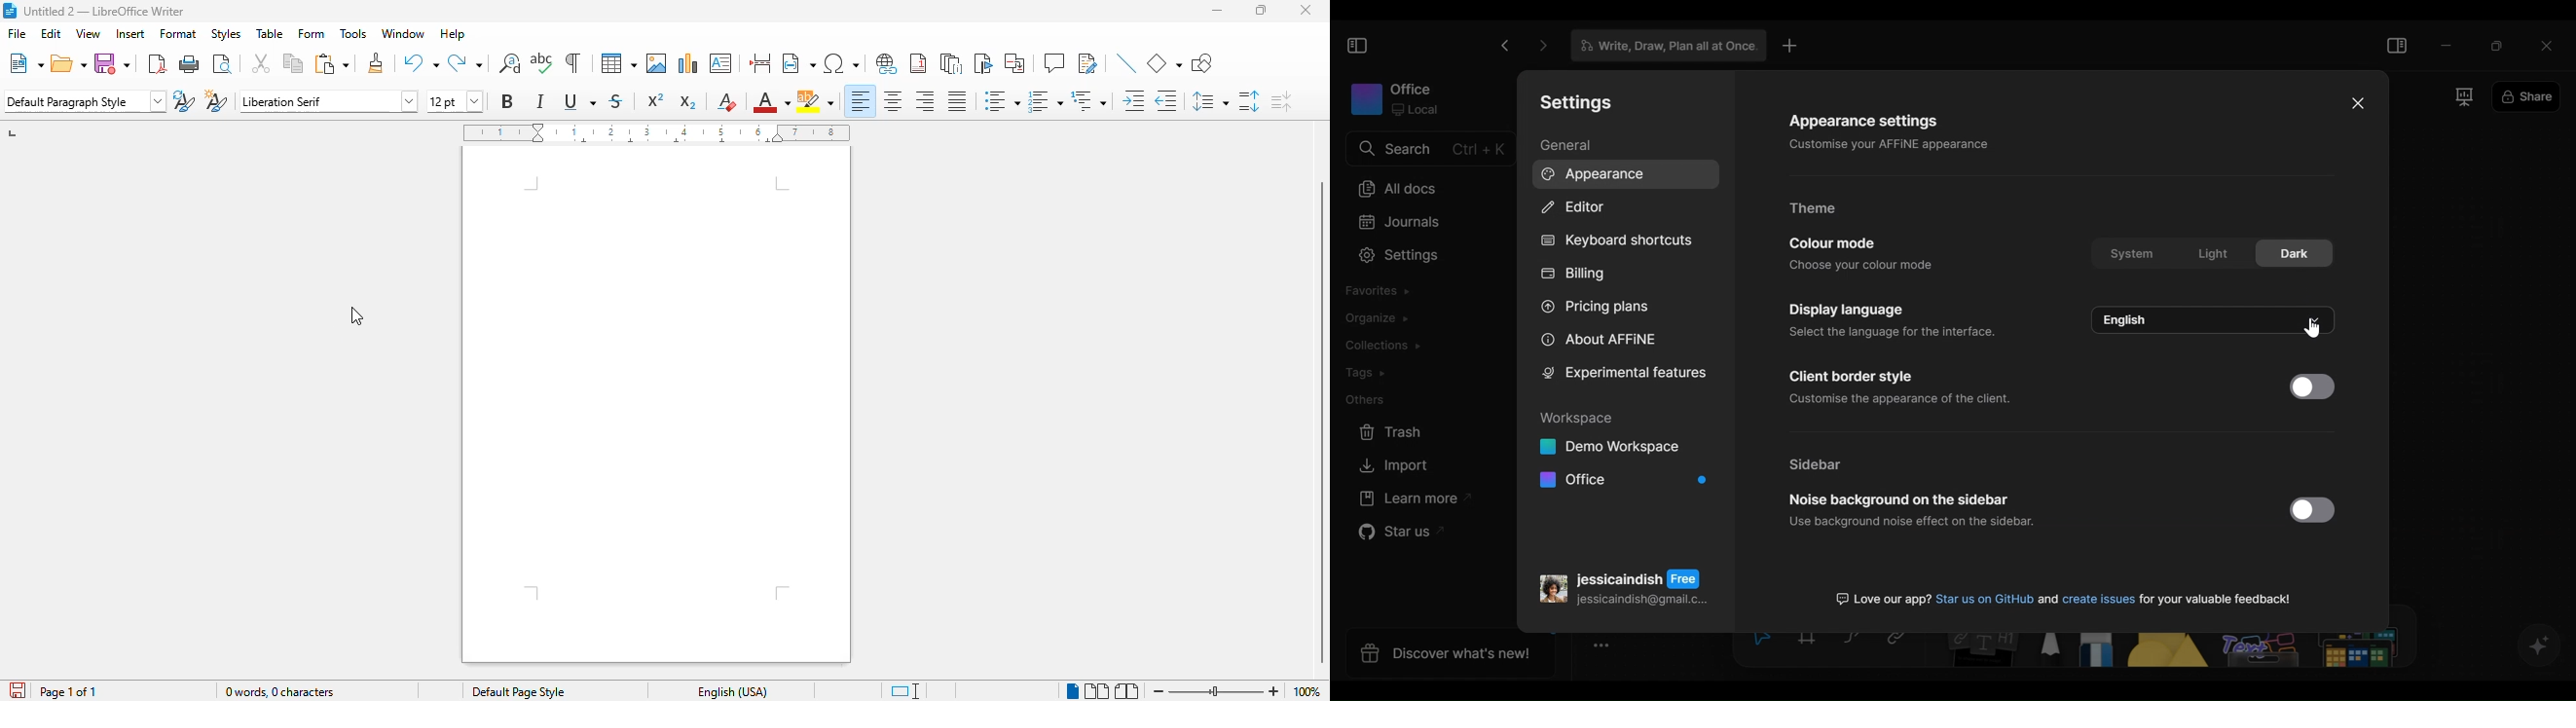 Image resolution: width=2576 pixels, height=728 pixels. What do you see at coordinates (2525, 98) in the screenshot?
I see `Share` at bounding box center [2525, 98].